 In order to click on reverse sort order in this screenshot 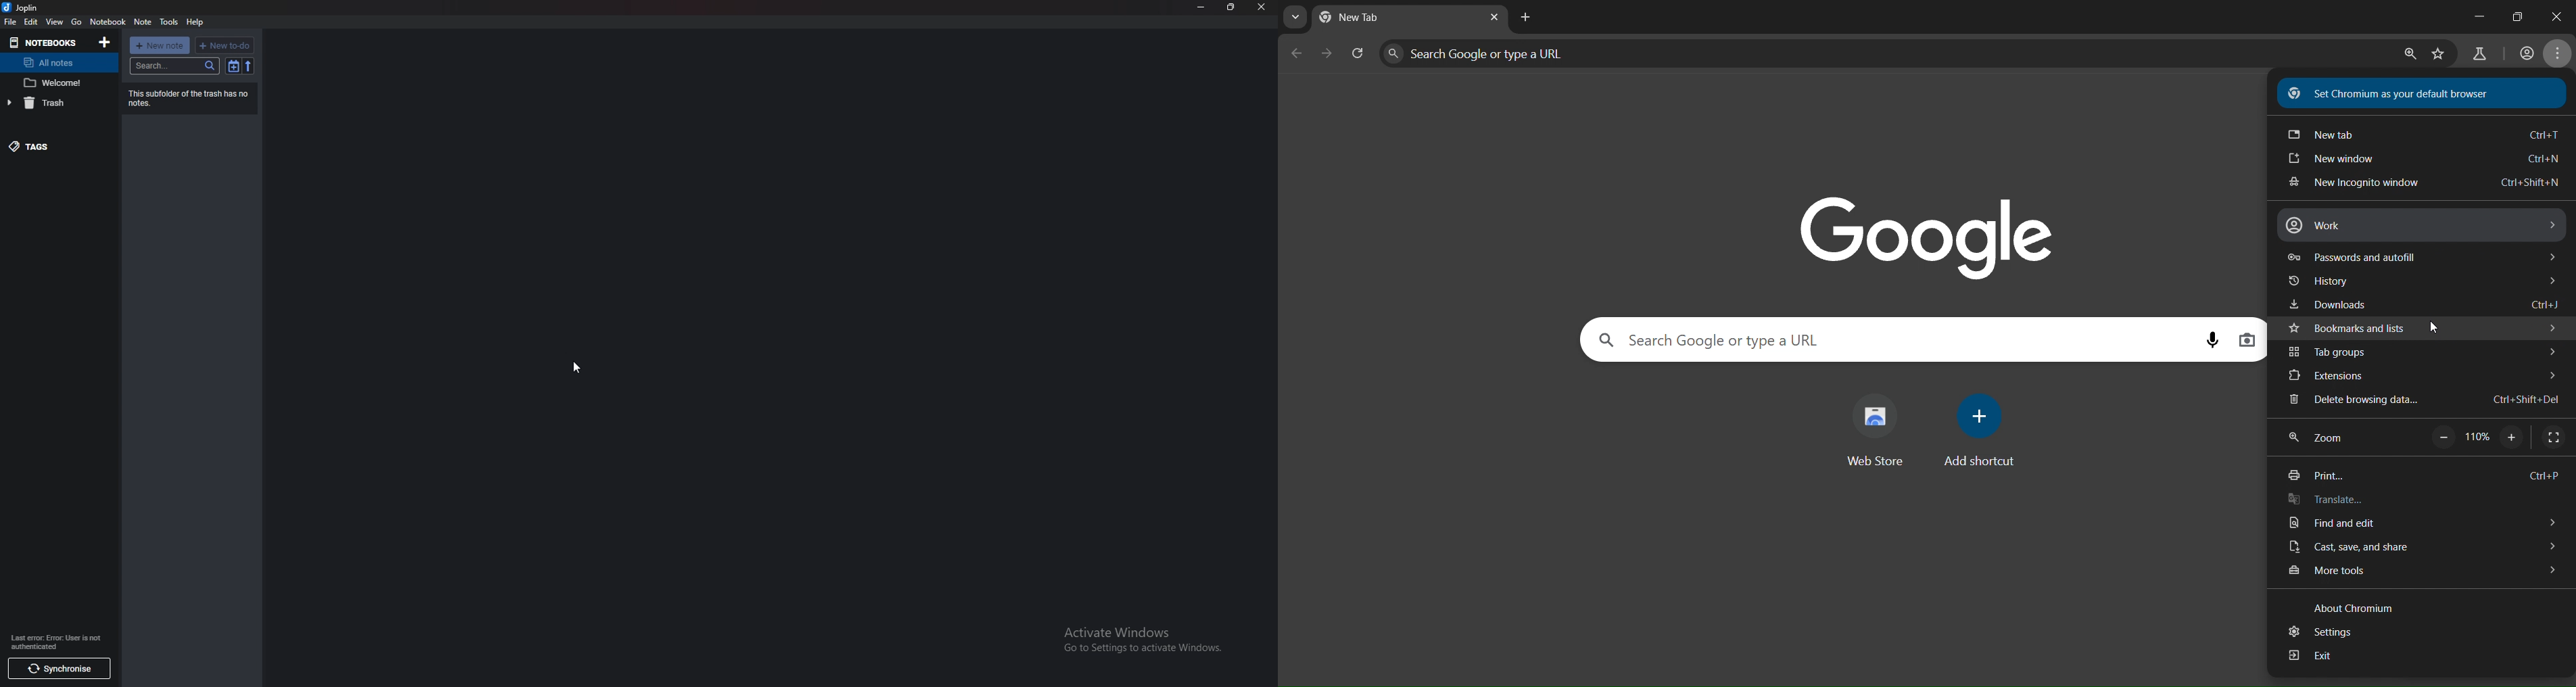, I will do `click(248, 66)`.